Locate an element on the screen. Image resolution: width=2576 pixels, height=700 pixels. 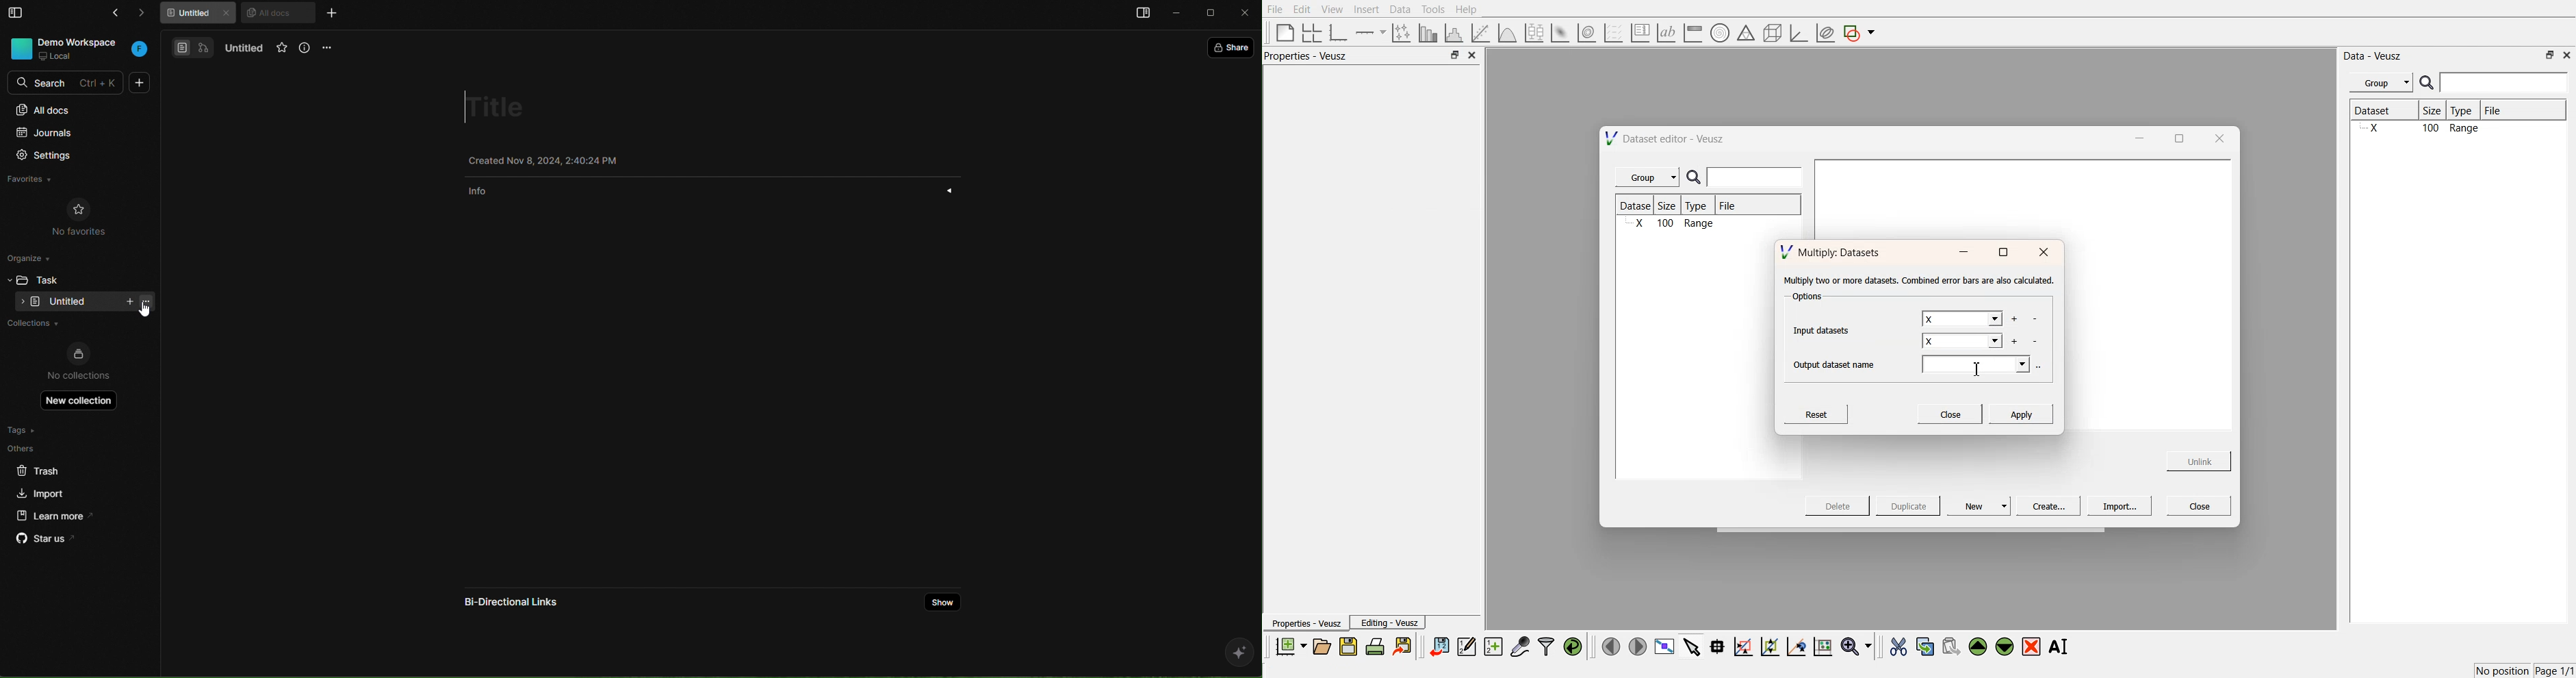
close is located at coordinates (2044, 253).